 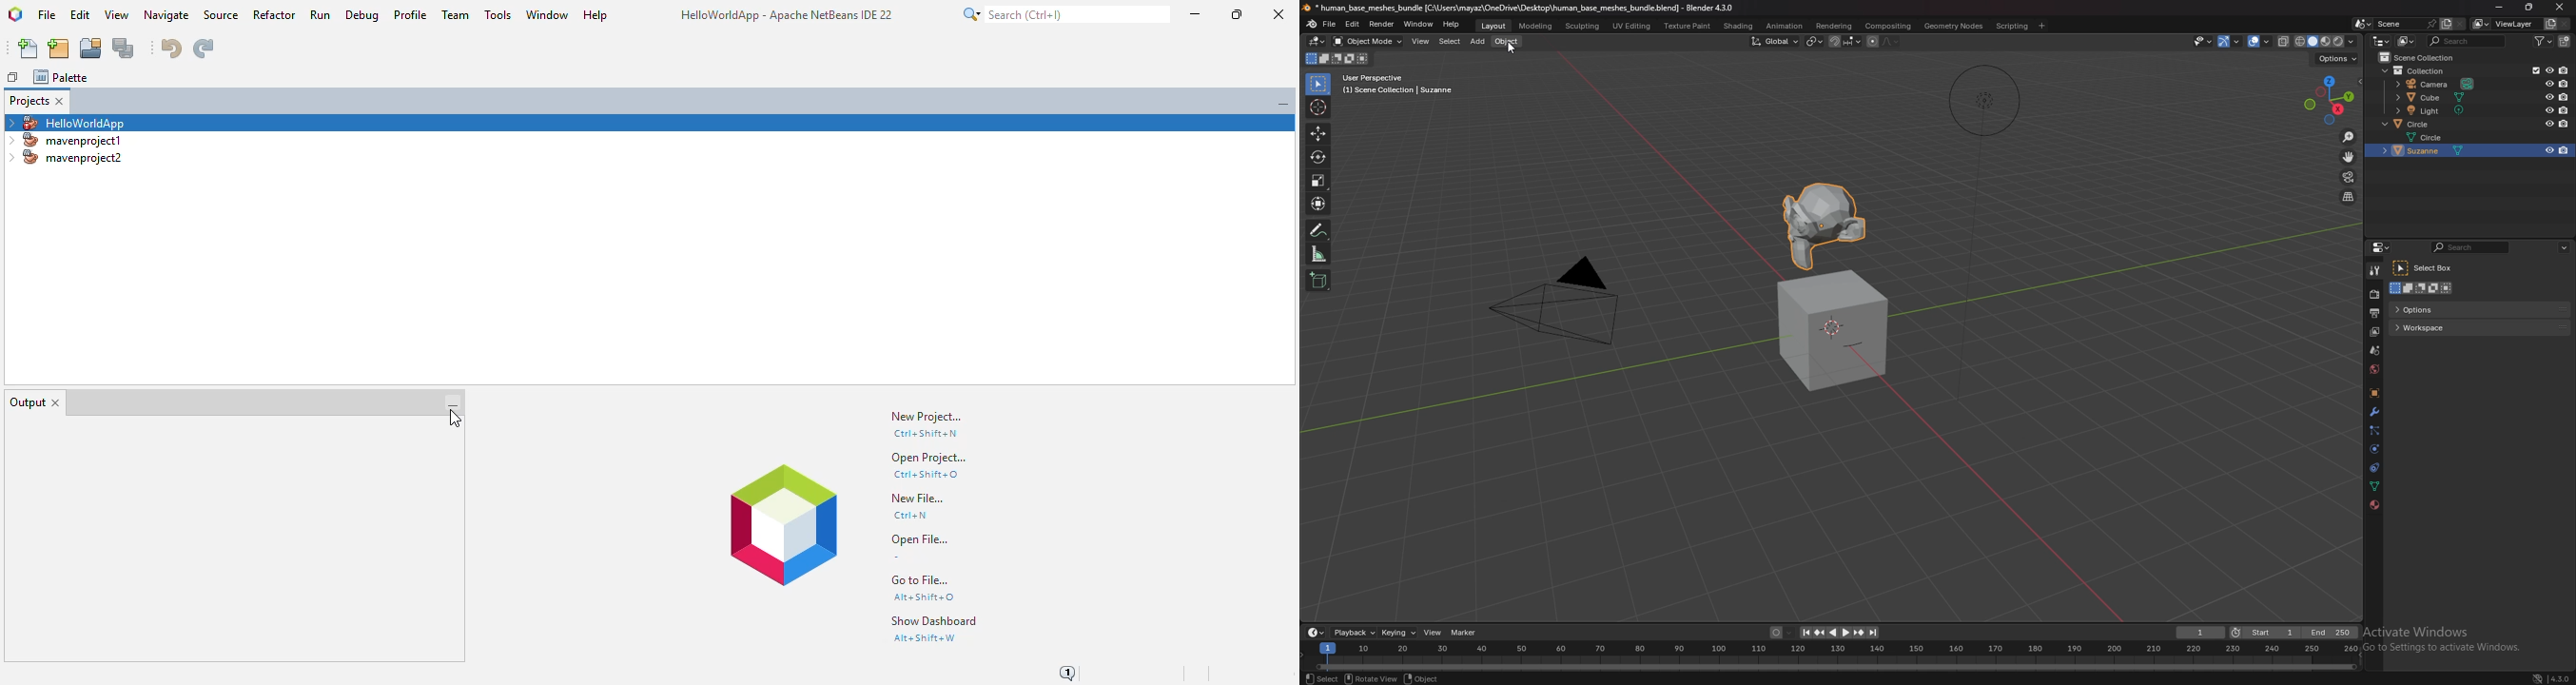 What do you see at coordinates (1494, 25) in the screenshot?
I see `layout` at bounding box center [1494, 25].